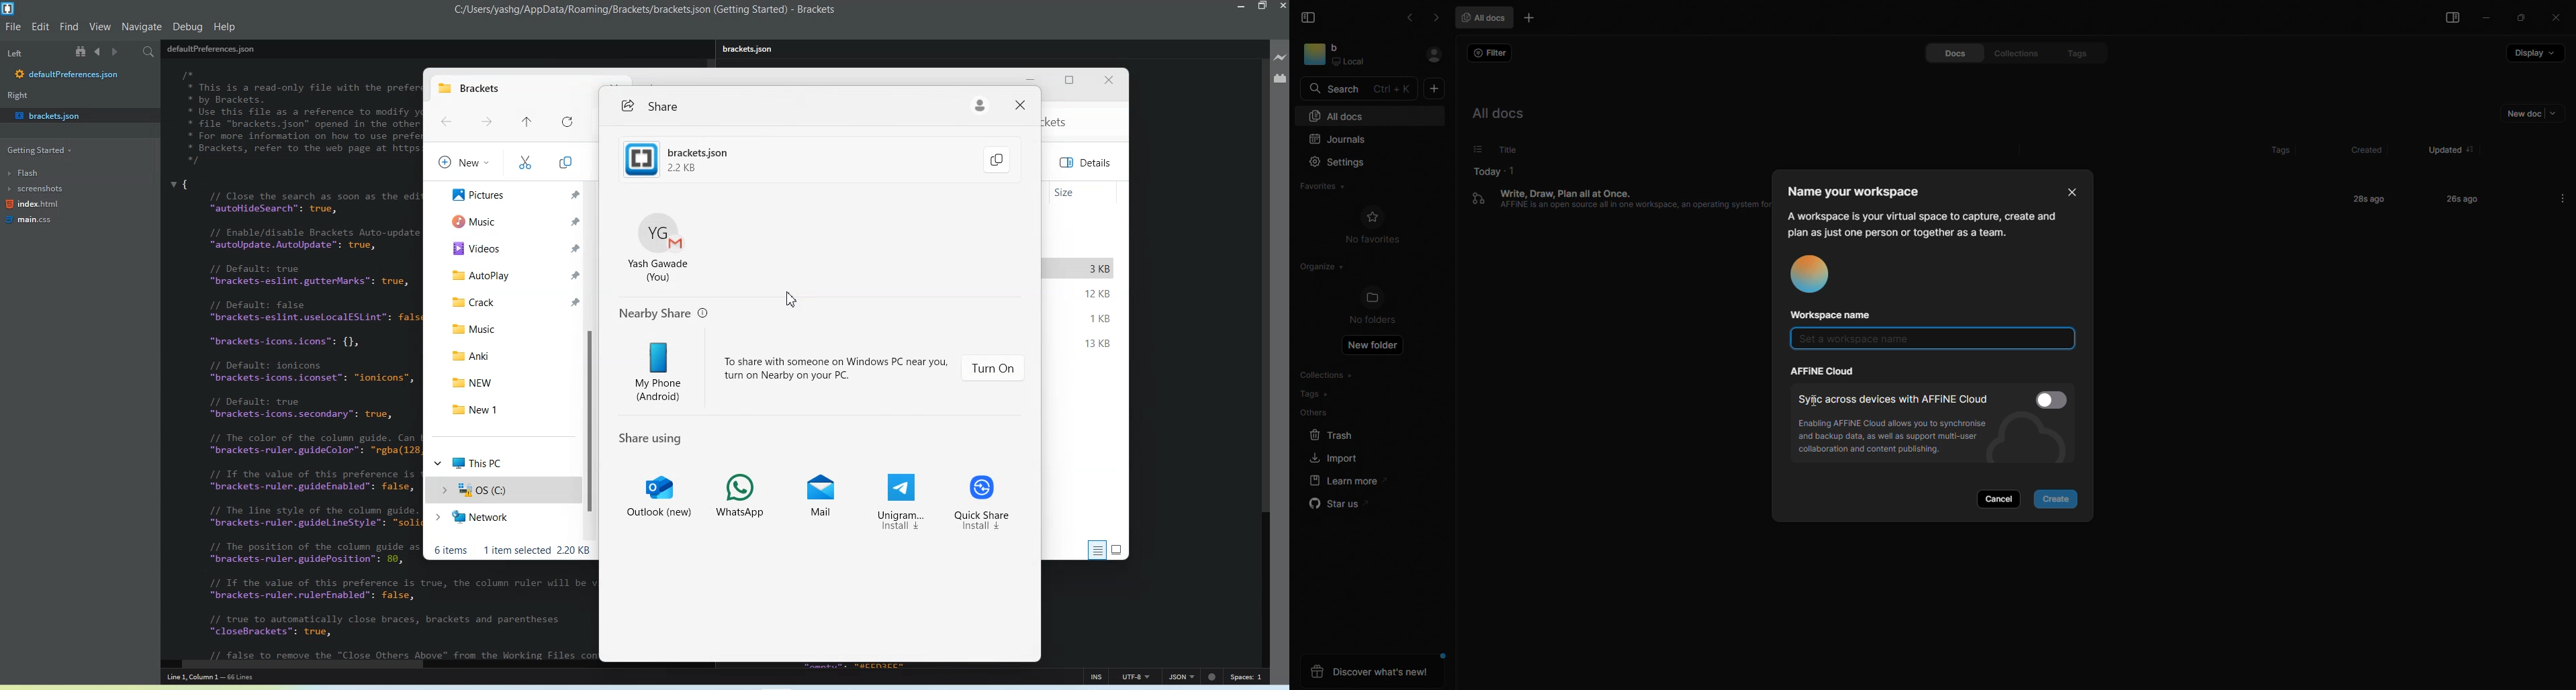  What do you see at coordinates (21, 97) in the screenshot?
I see `Right window` at bounding box center [21, 97].